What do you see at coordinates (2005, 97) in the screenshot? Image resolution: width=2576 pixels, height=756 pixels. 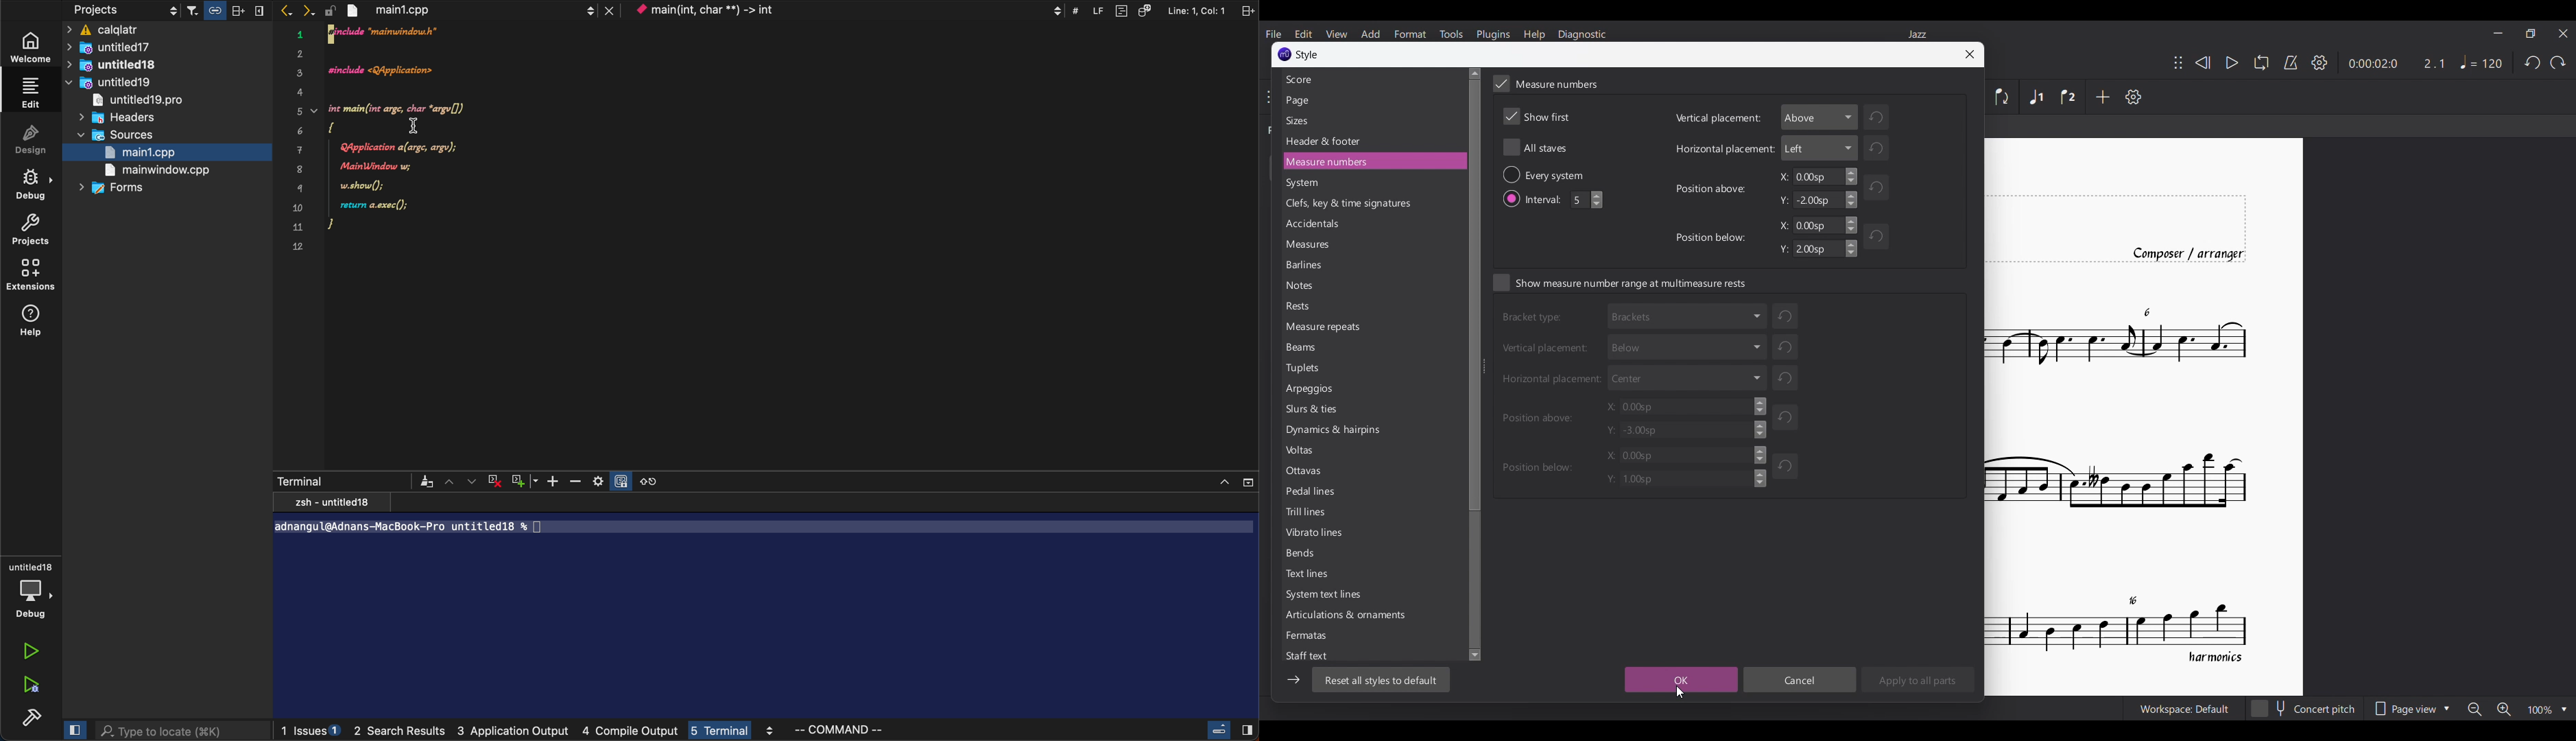 I see `Flip direction` at bounding box center [2005, 97].